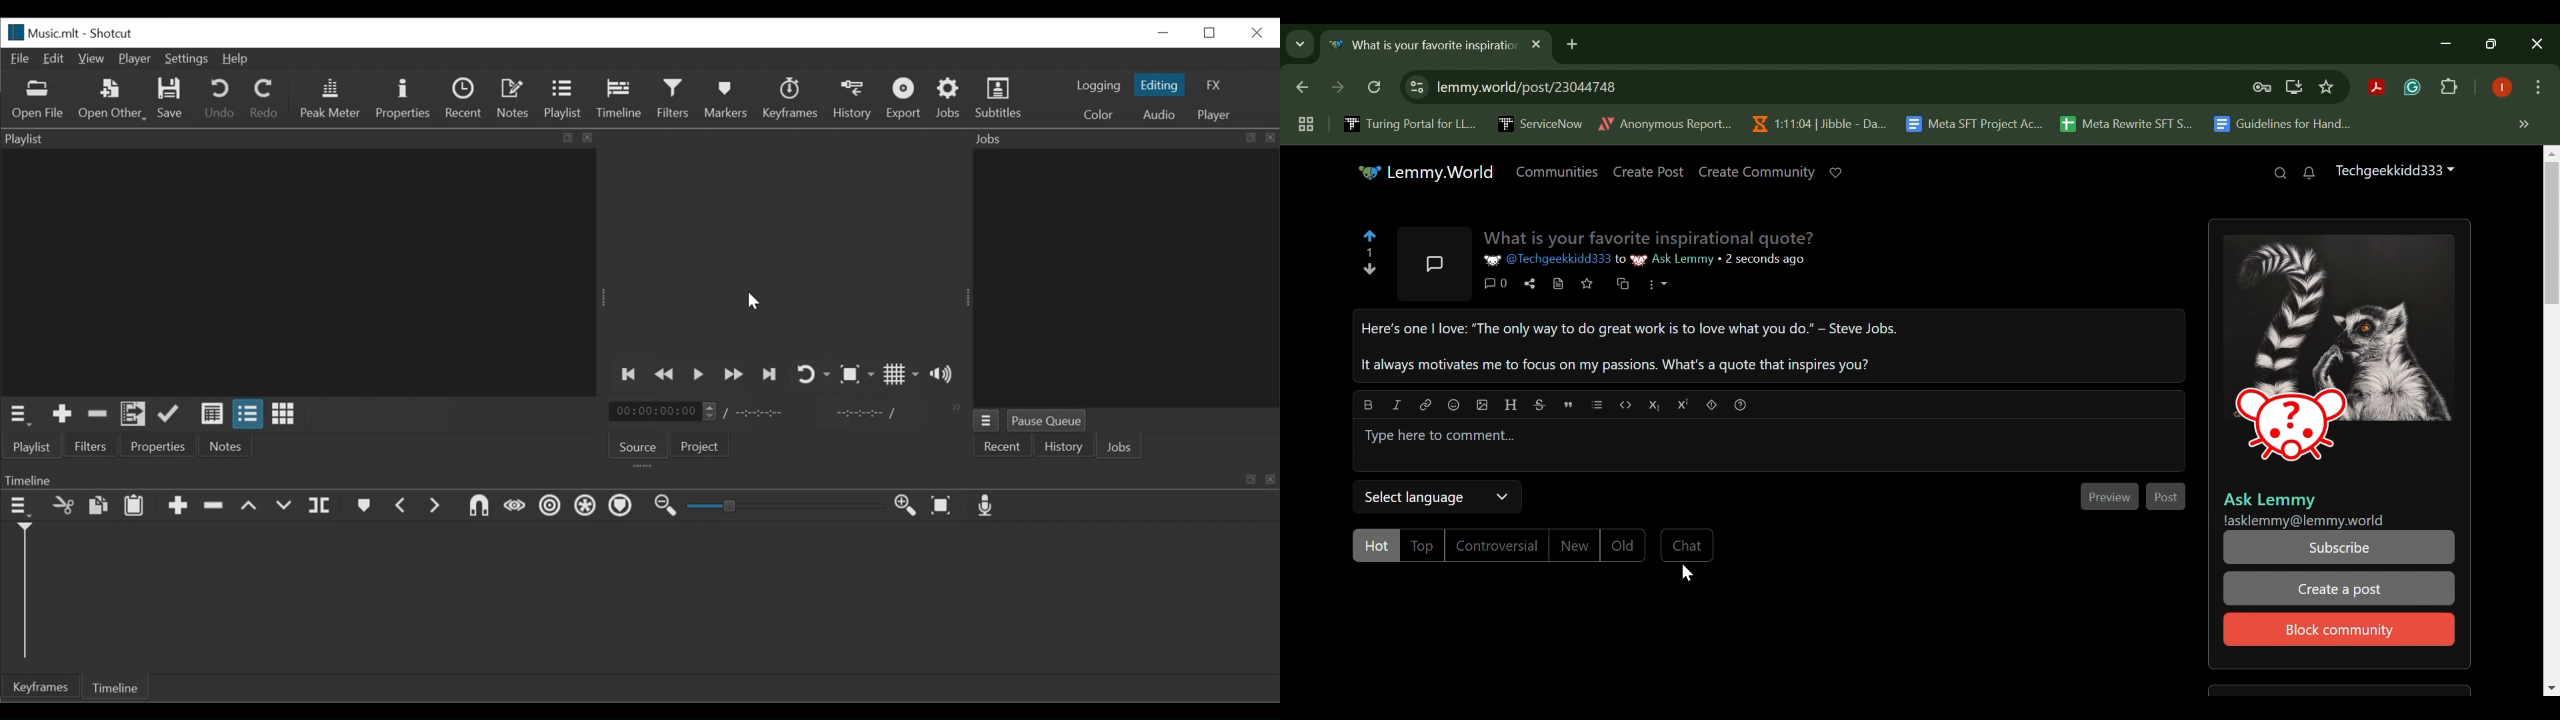 Image resolution: width=2576 pixels, height=728 pixels. What do you see at coordinates (623, 507) in the screenshot?
I see `Ripple Markers` at bounding box center [623, 507].